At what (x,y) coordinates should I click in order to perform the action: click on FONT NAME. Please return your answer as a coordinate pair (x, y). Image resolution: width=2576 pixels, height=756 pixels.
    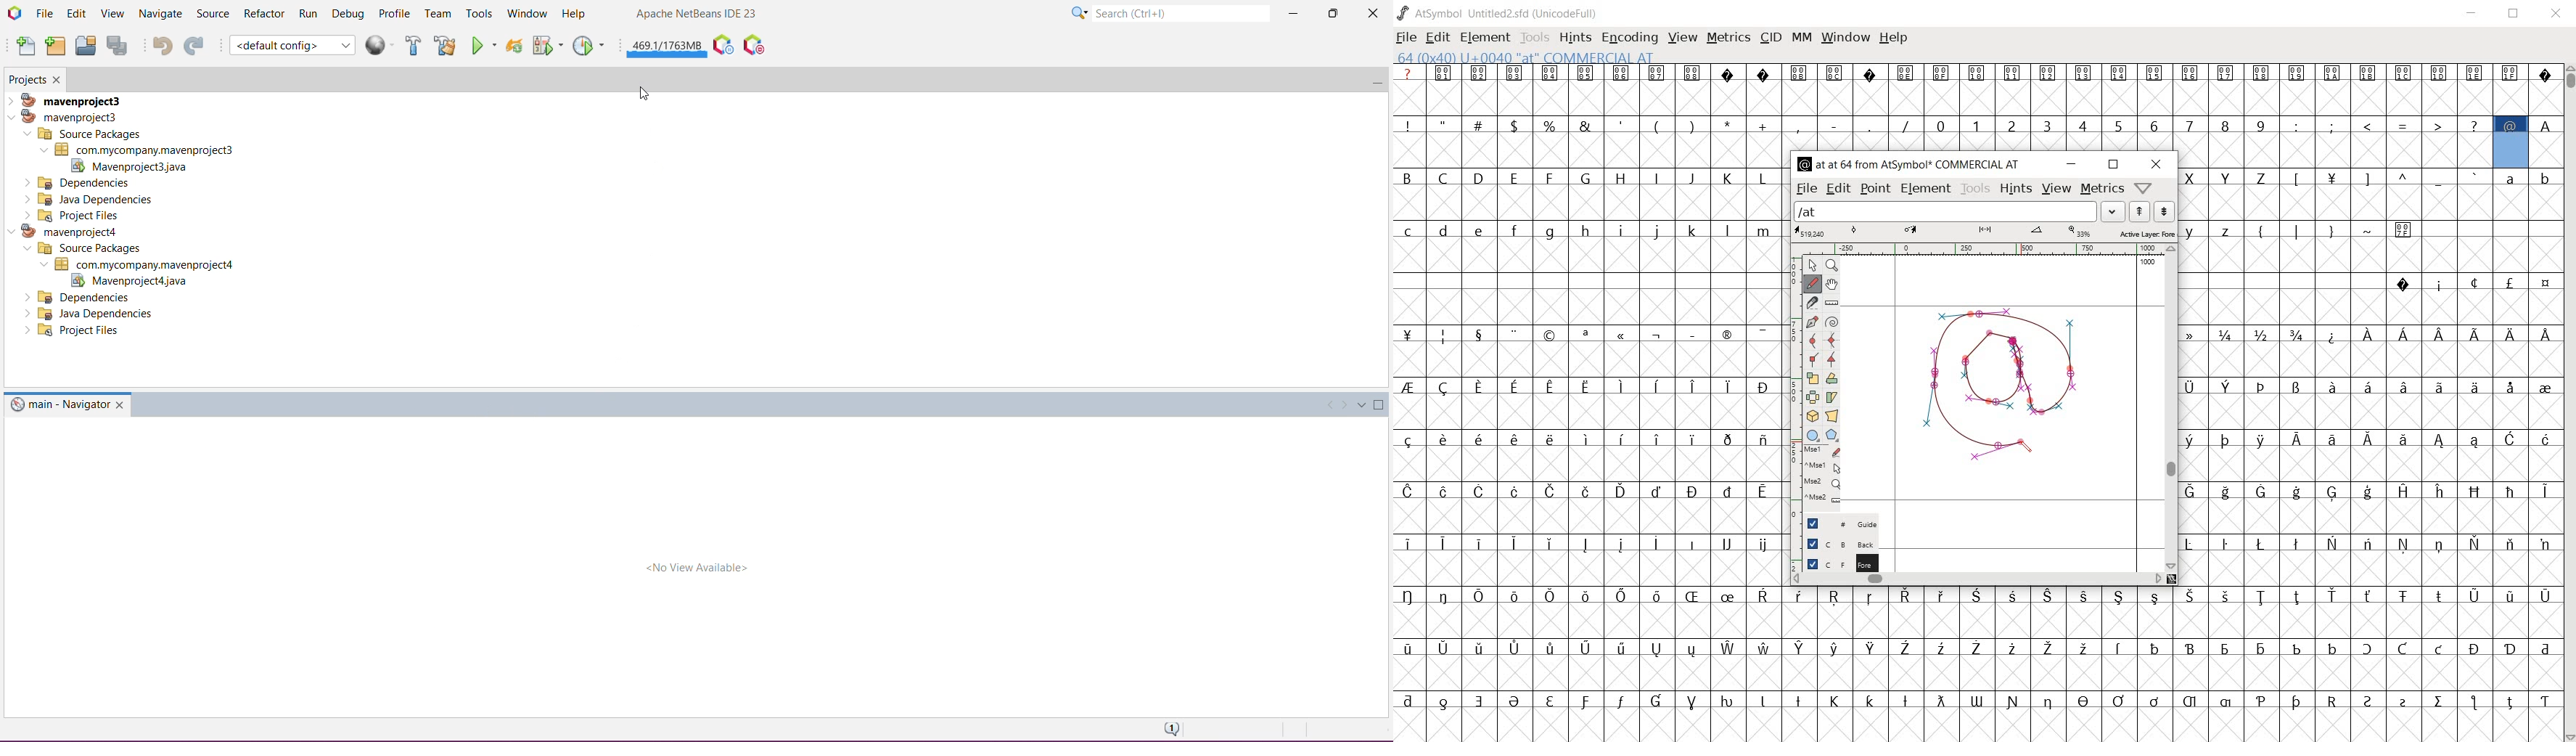
    Looking at the image, I should click on (1499, 13).